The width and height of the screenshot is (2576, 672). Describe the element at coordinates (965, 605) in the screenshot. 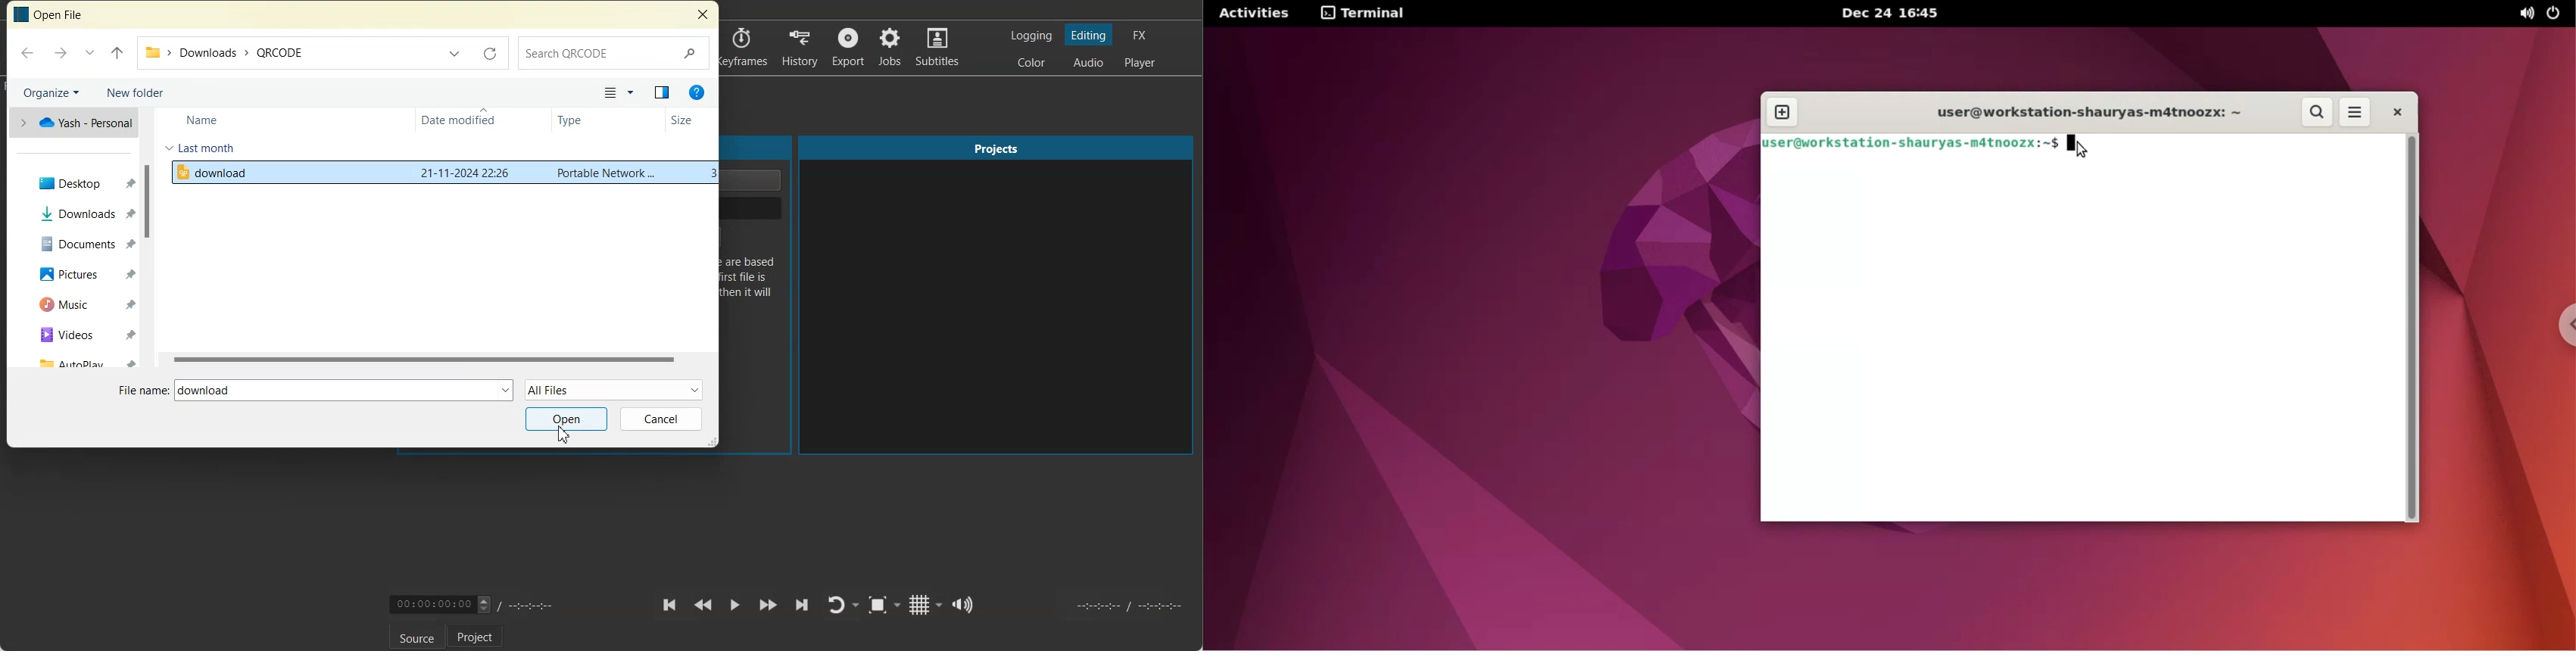

I see `Show the volume control` at that location.